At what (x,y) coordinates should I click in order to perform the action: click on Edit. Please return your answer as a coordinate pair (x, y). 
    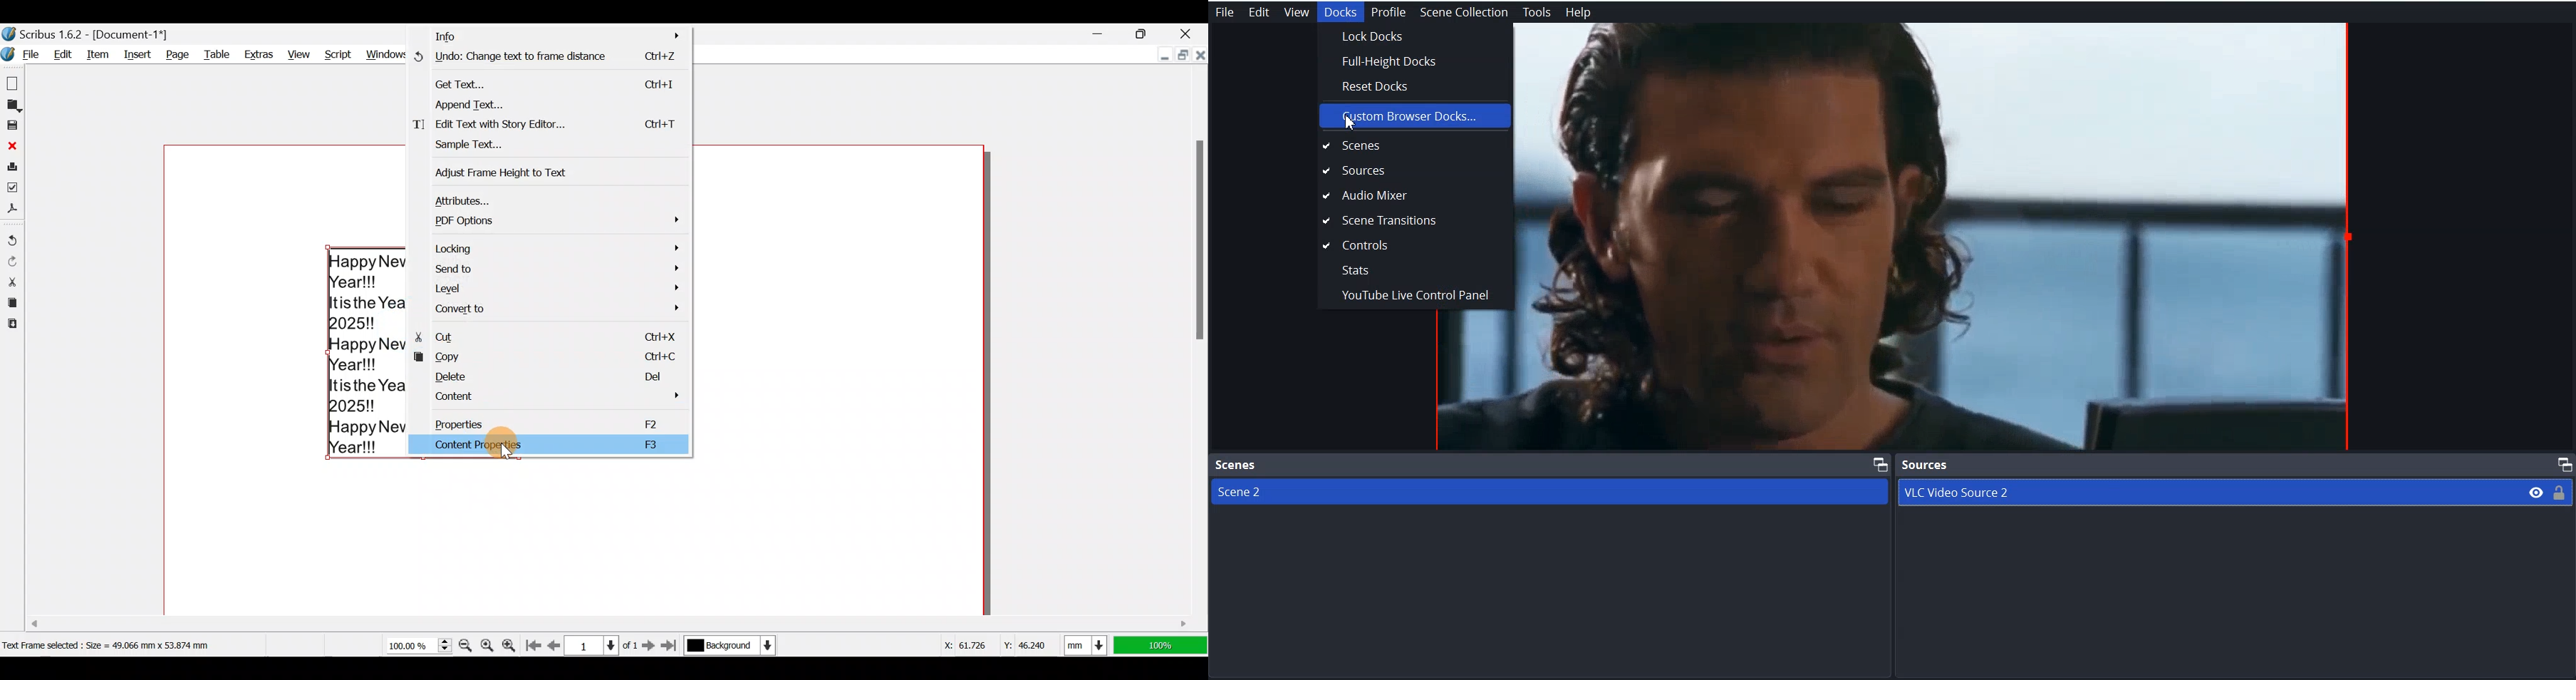
    Looking at the image, I should click on (1258, 12).